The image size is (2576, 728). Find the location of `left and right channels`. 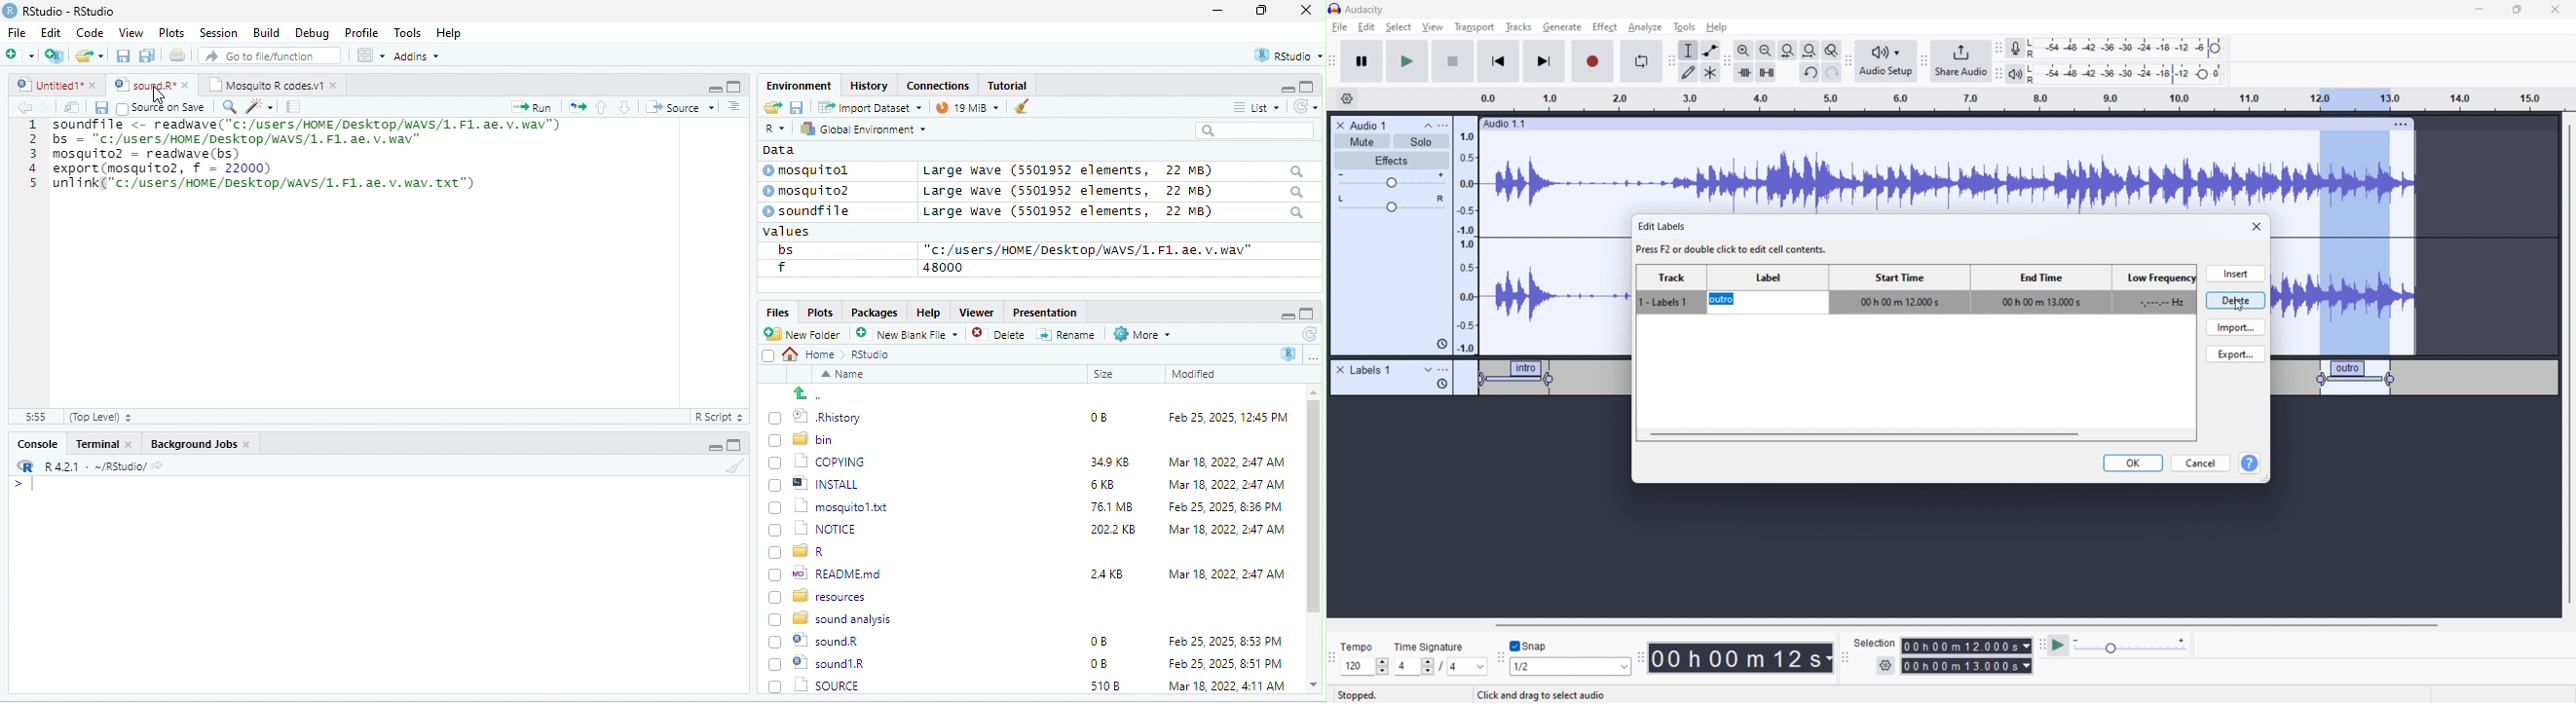

left and right channels is located at coordinates (2034, 49).